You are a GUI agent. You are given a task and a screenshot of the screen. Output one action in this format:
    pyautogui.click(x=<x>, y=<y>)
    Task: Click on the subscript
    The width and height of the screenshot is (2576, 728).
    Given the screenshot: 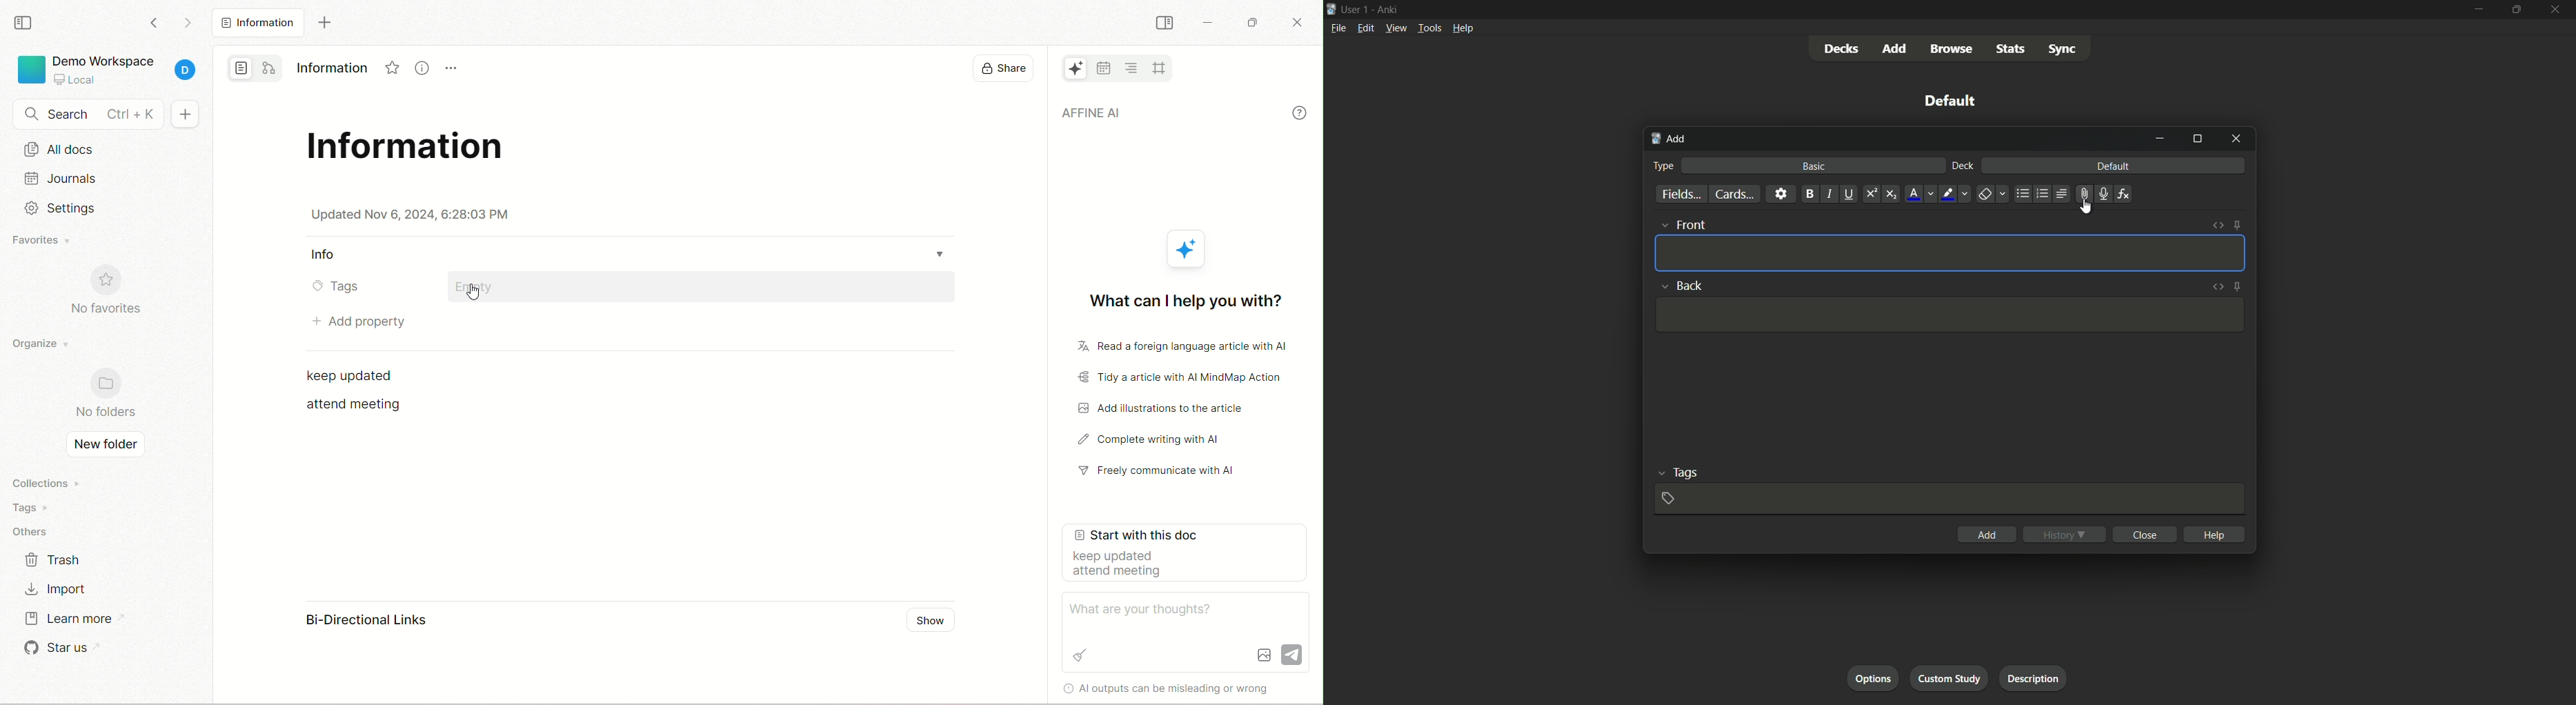 What is the action you would take?
    pyautogui.click(x=1892, y=194)
    